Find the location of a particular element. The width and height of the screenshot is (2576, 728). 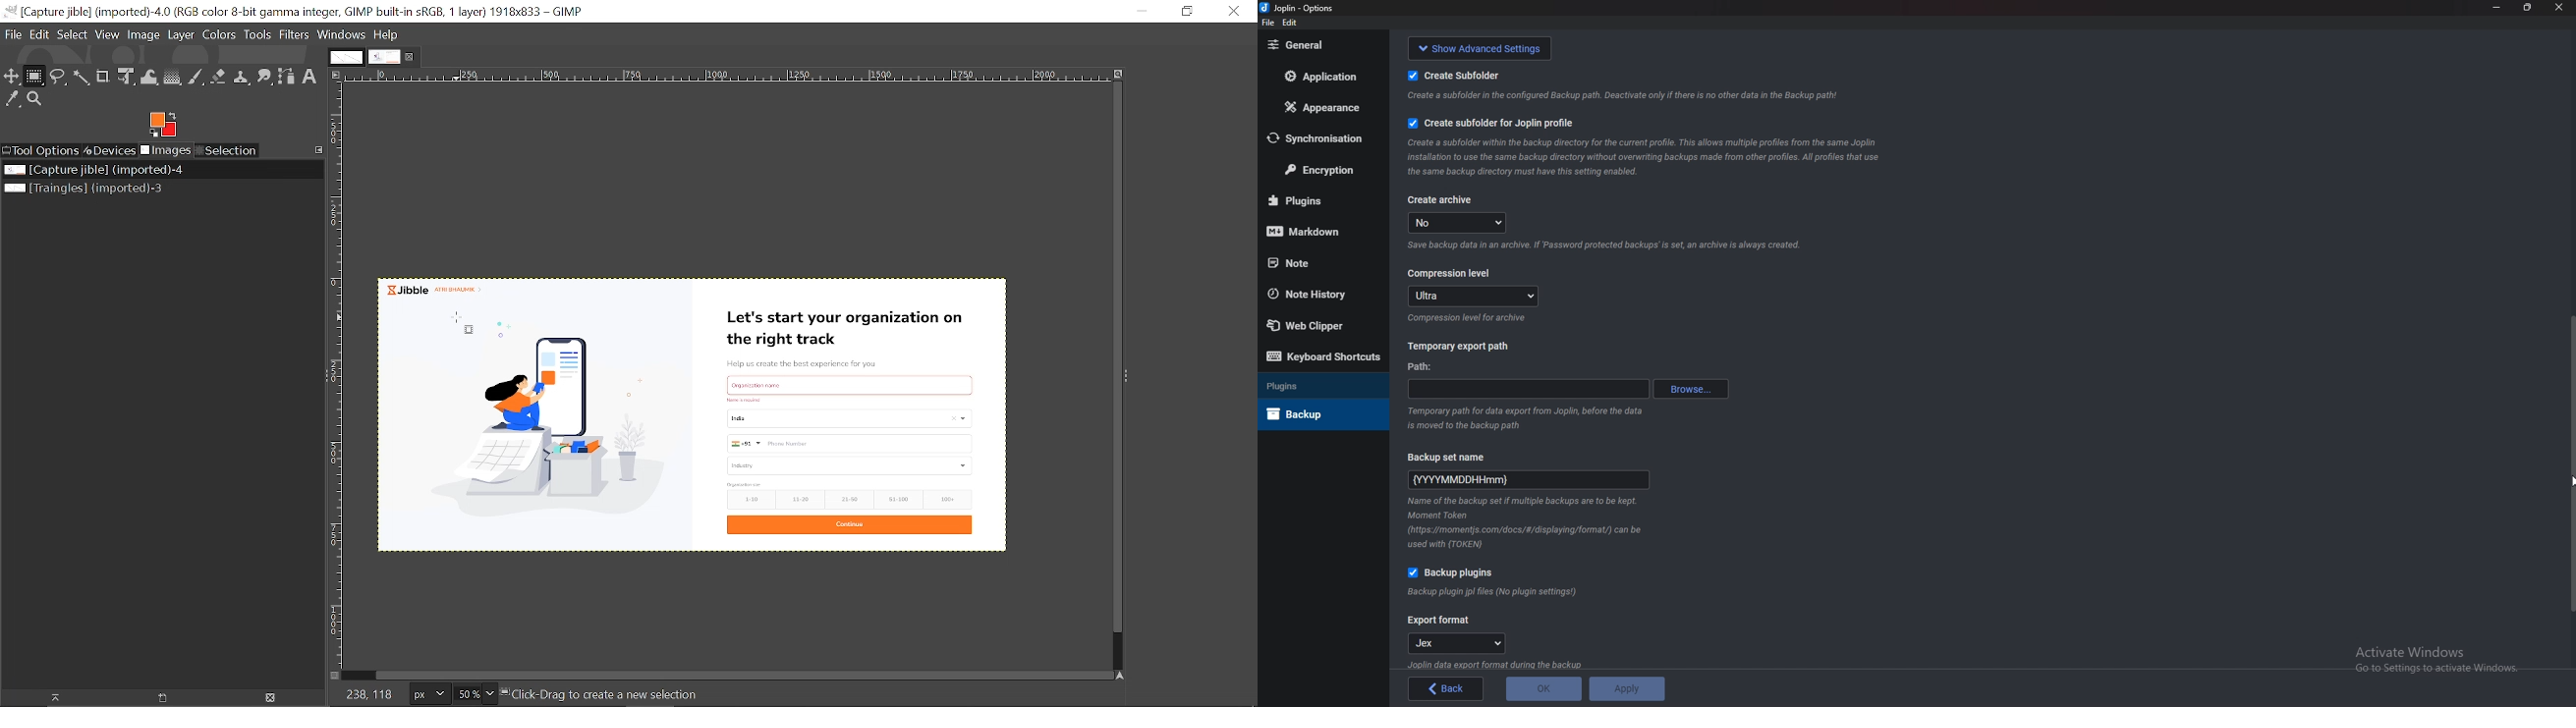

Restore down is located at coordinates (1187, 12).